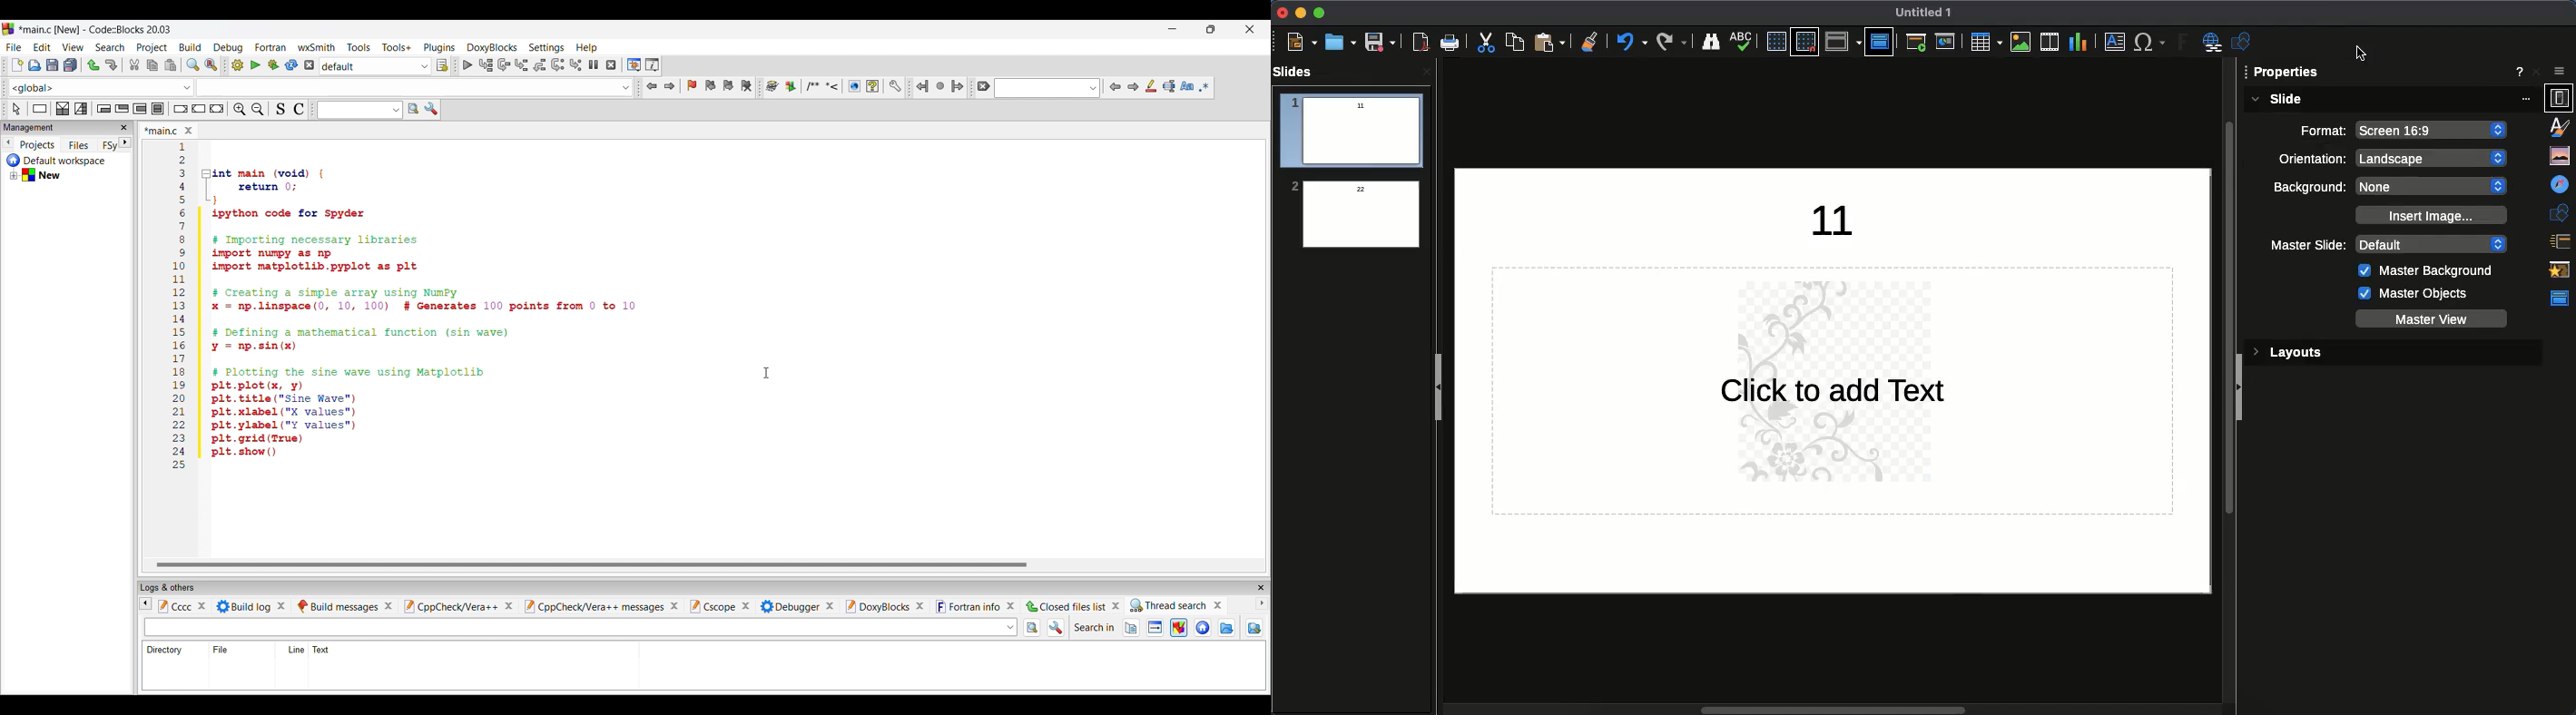 The image size is (2576, 728). I want to click on , so click(1180, 604).